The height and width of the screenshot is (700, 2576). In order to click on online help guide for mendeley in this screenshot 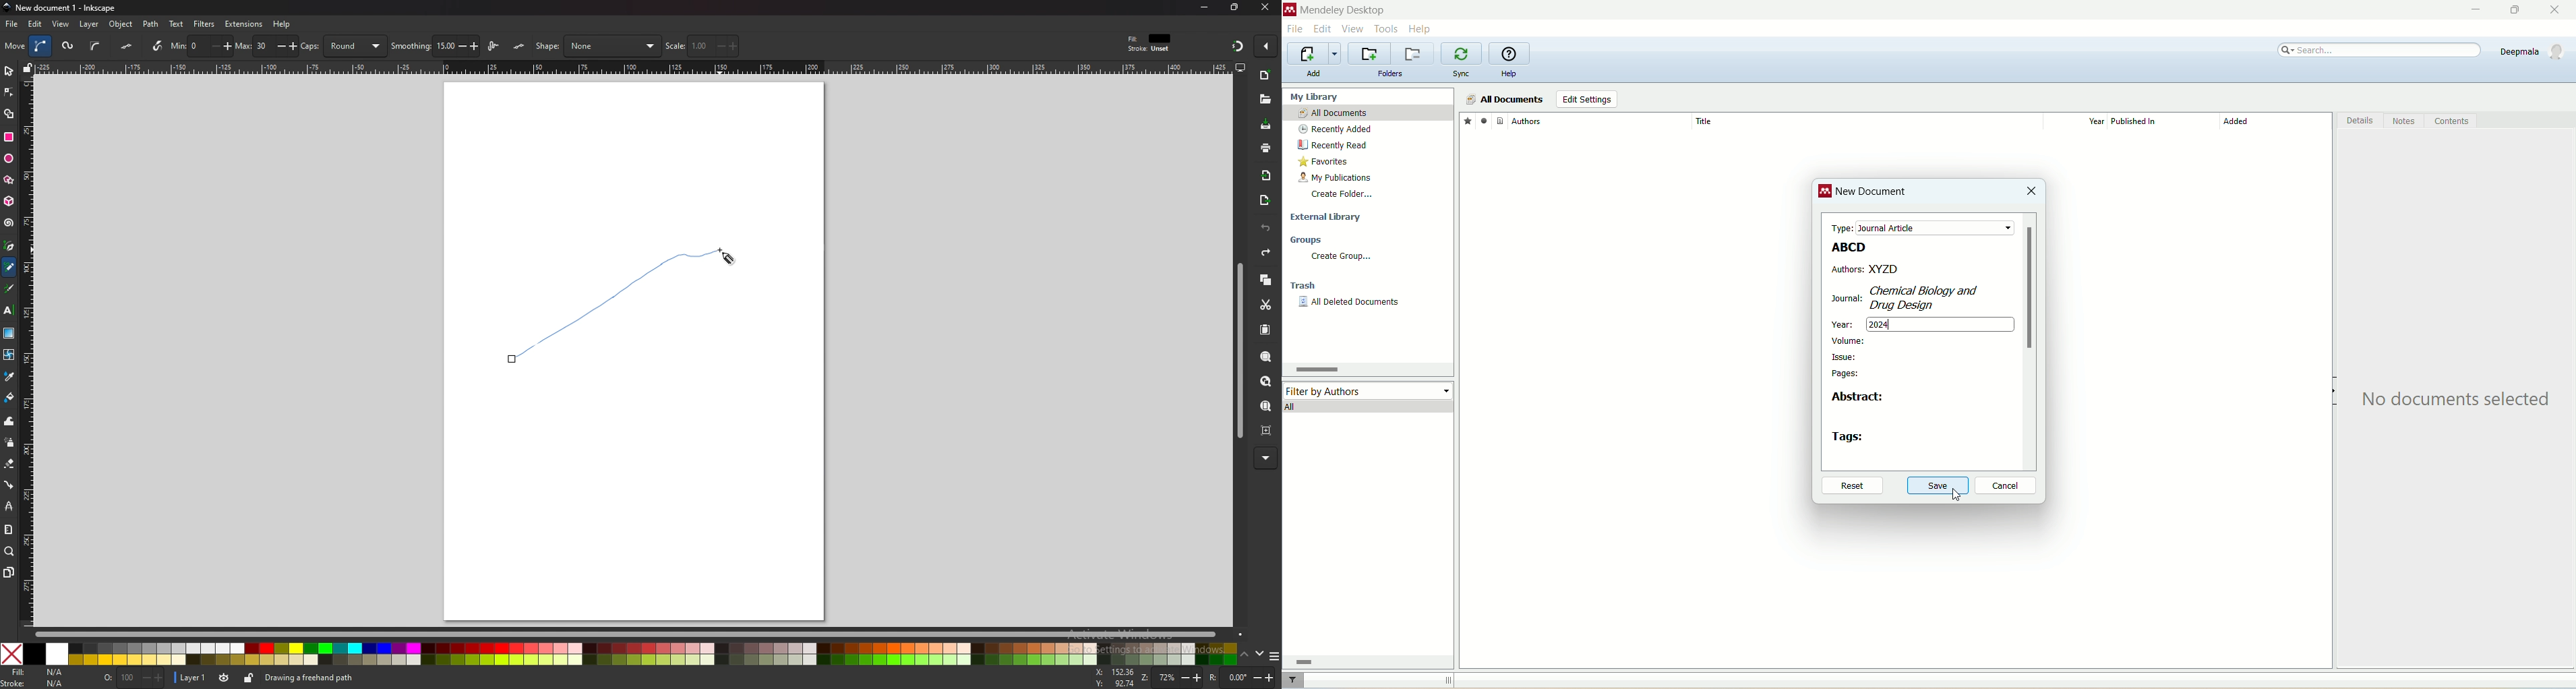, I will do `click(1510, 54)`.